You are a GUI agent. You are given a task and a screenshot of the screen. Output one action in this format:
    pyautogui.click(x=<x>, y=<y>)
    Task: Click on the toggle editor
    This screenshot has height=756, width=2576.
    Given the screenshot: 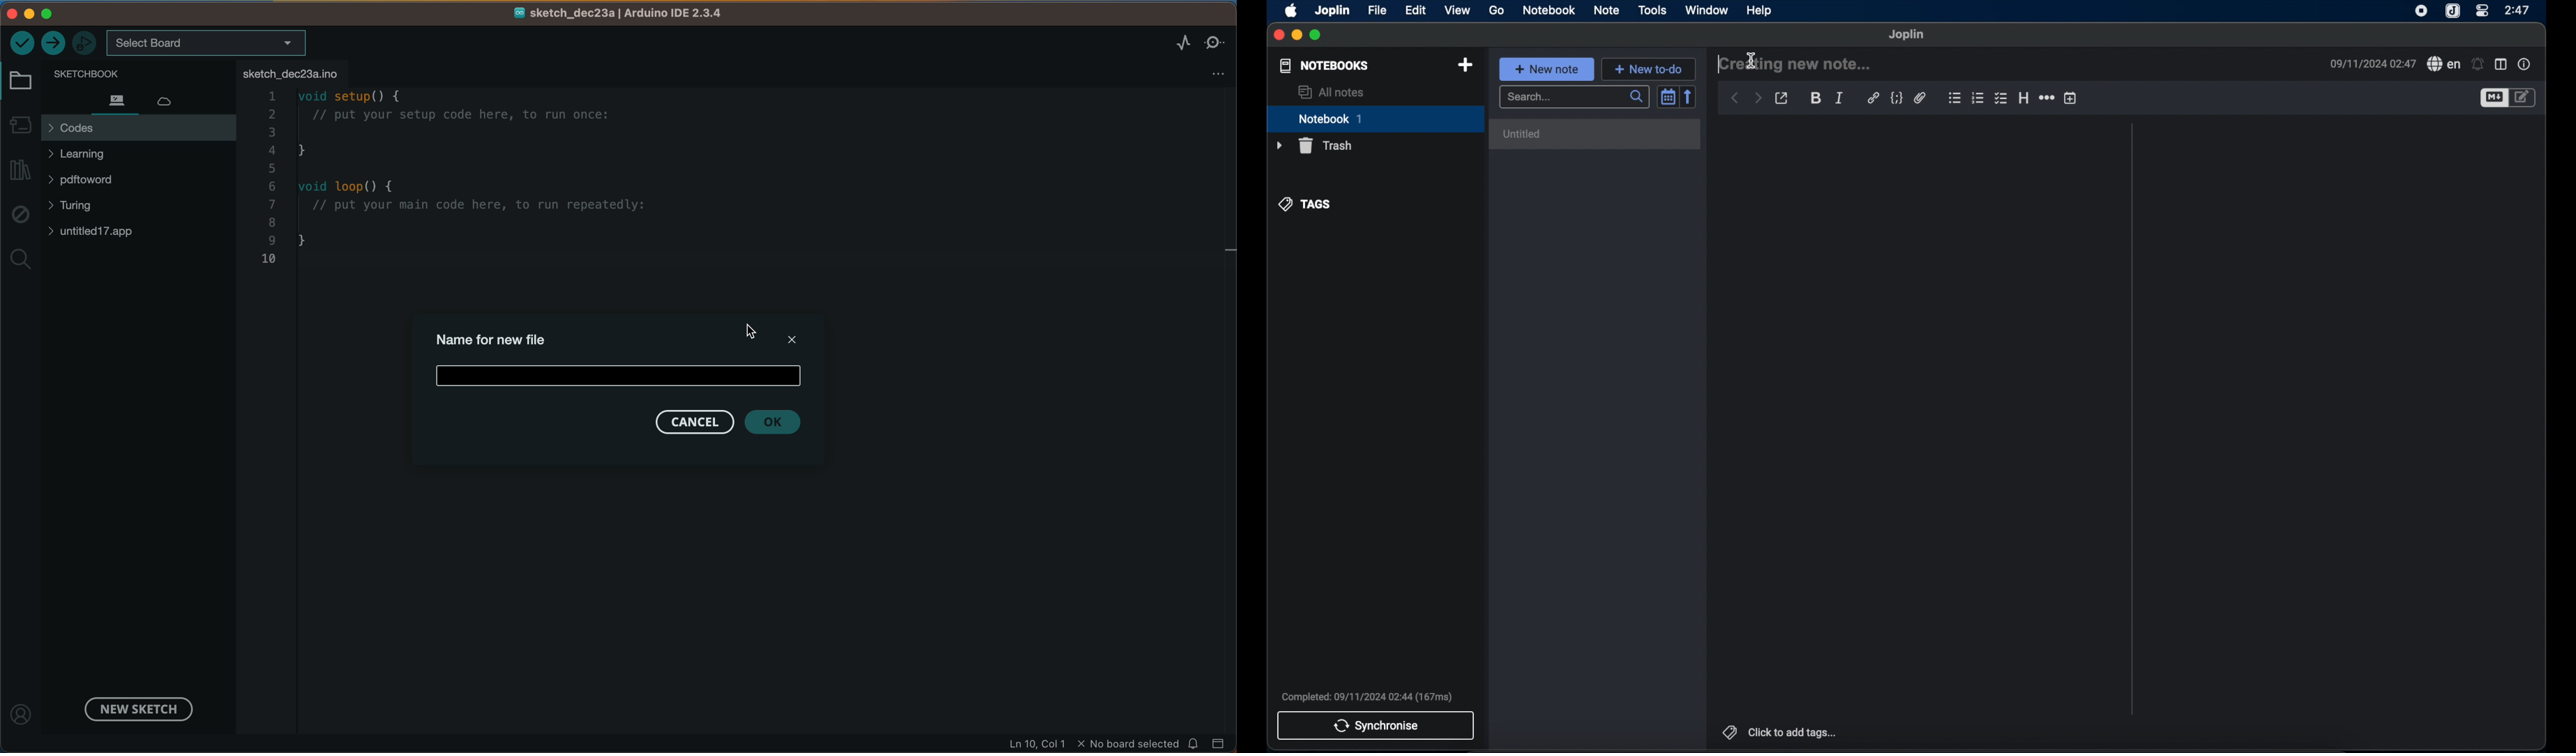 What is the action you would take?
    pyautogui.click(x=2492, y=98)
    